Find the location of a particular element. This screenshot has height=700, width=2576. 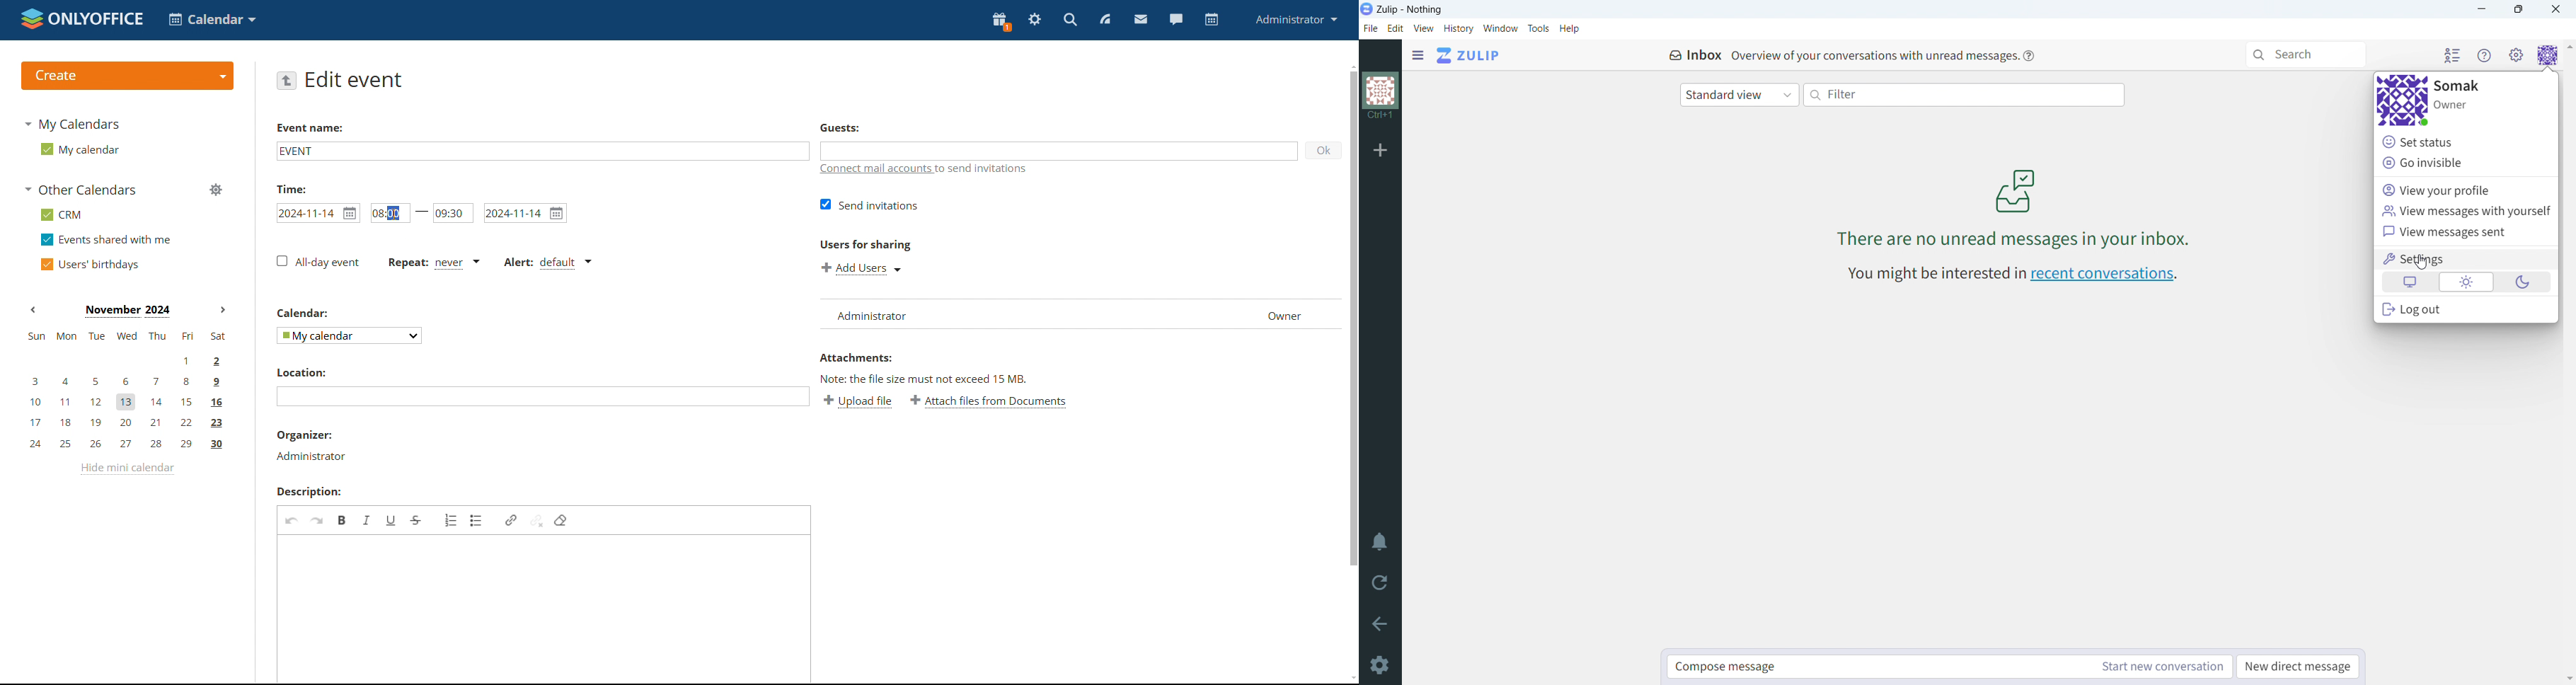

logout is located at coordinates (2466, 310).